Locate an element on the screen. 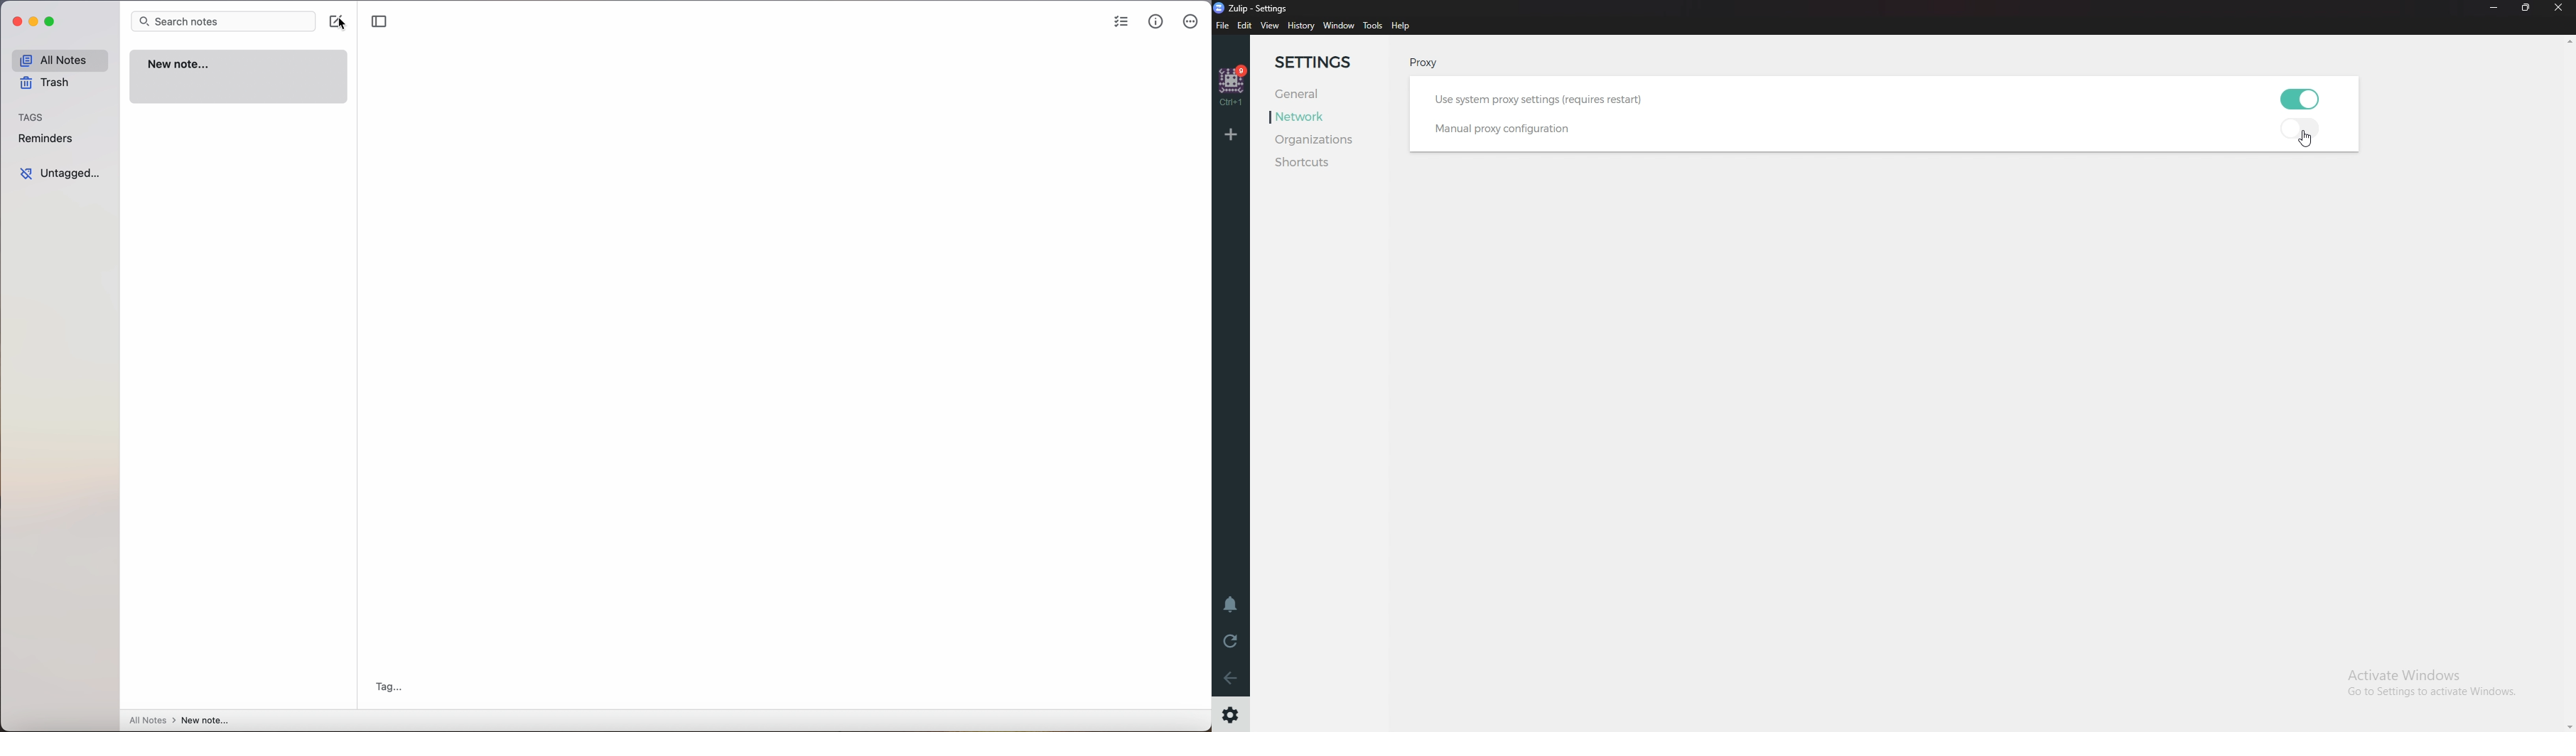  close Simplenote is located at coordinates (17, 22).